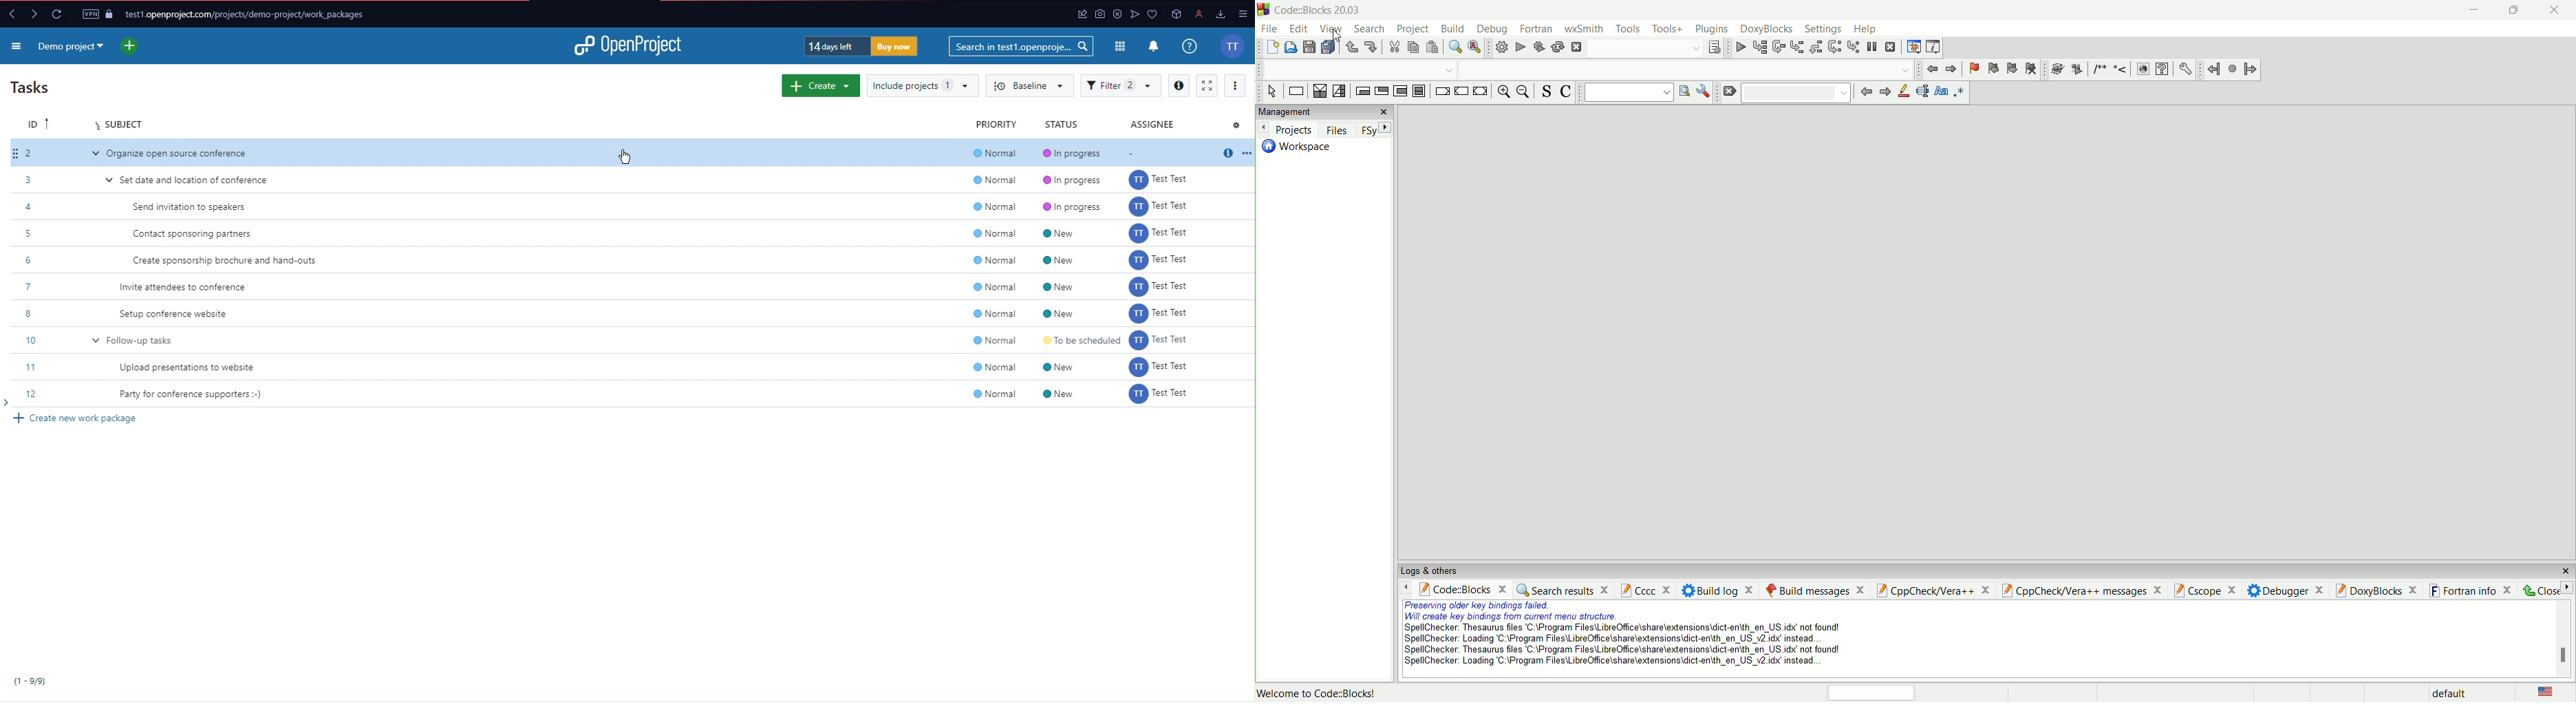 The height and width of the screenshot is (728, 2576). Describe the element at coordinates (1318, 91) in the screenshot. I see `decision` at that location.